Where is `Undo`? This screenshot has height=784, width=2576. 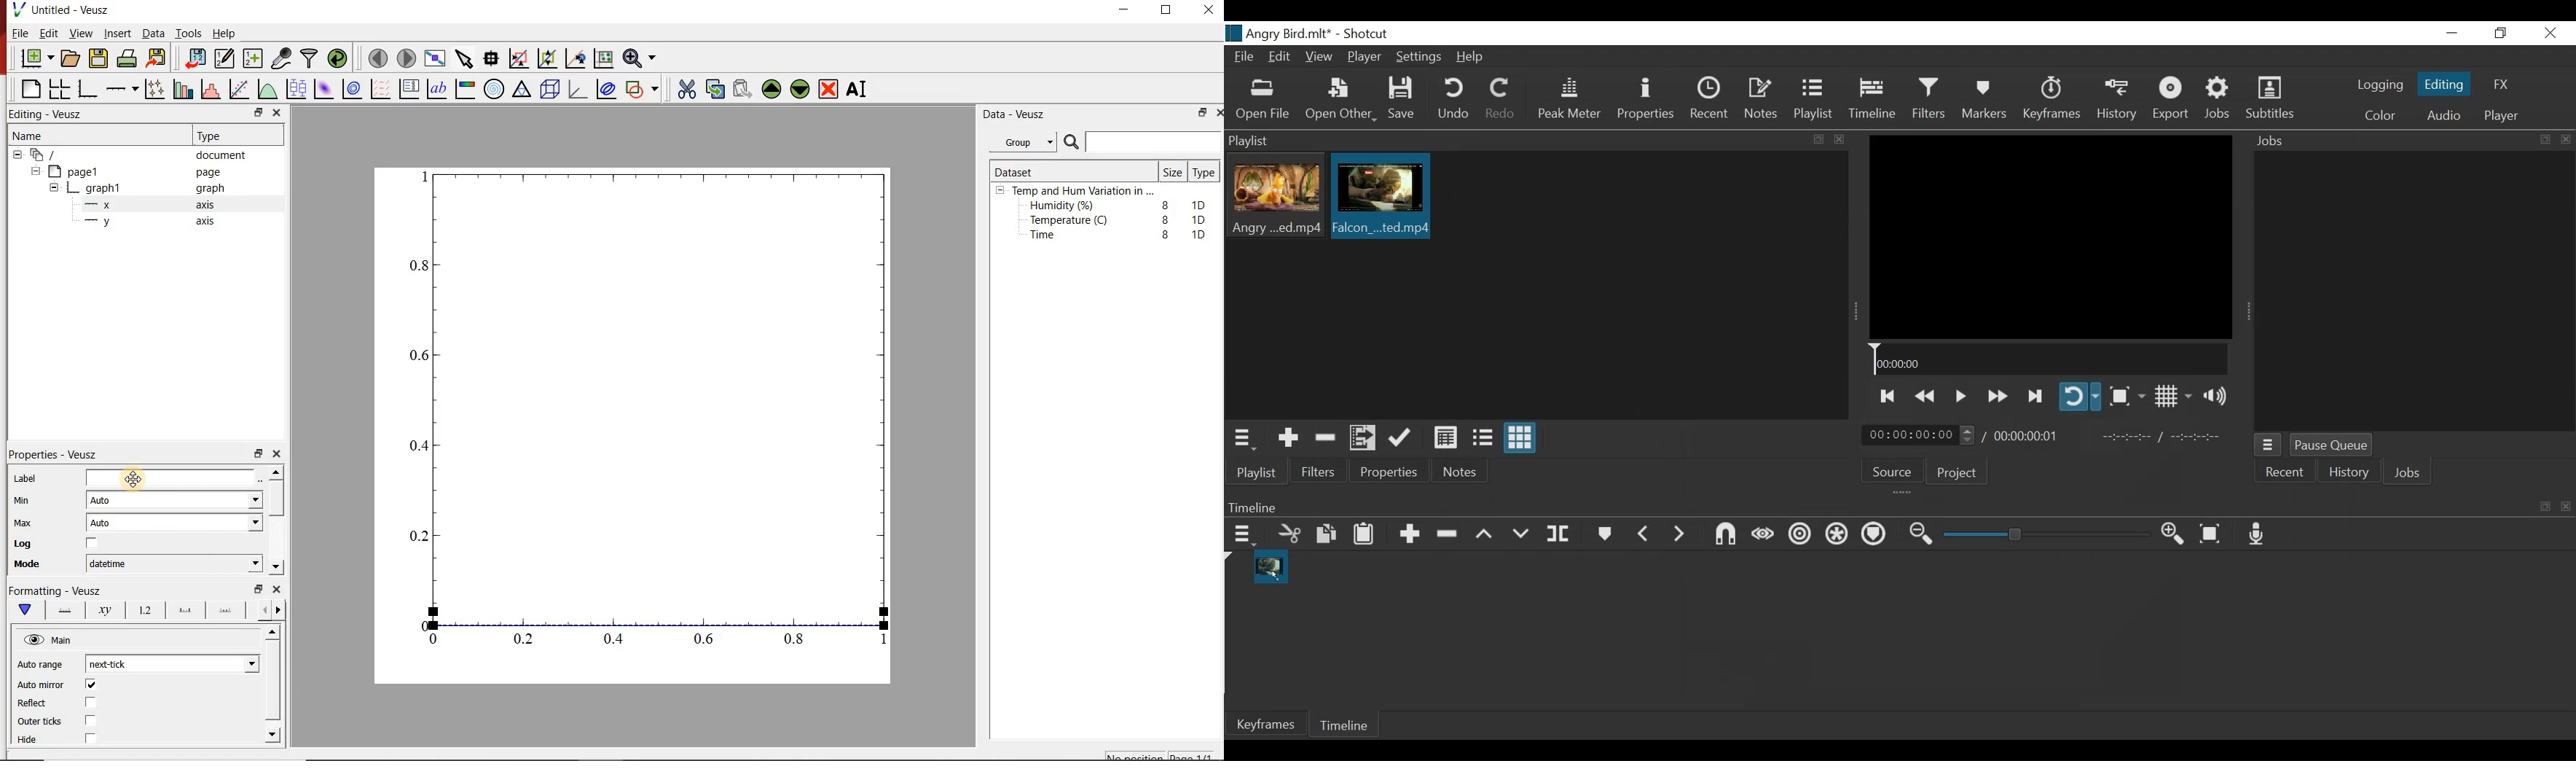
Undo is located at coordinates (1456, 99).